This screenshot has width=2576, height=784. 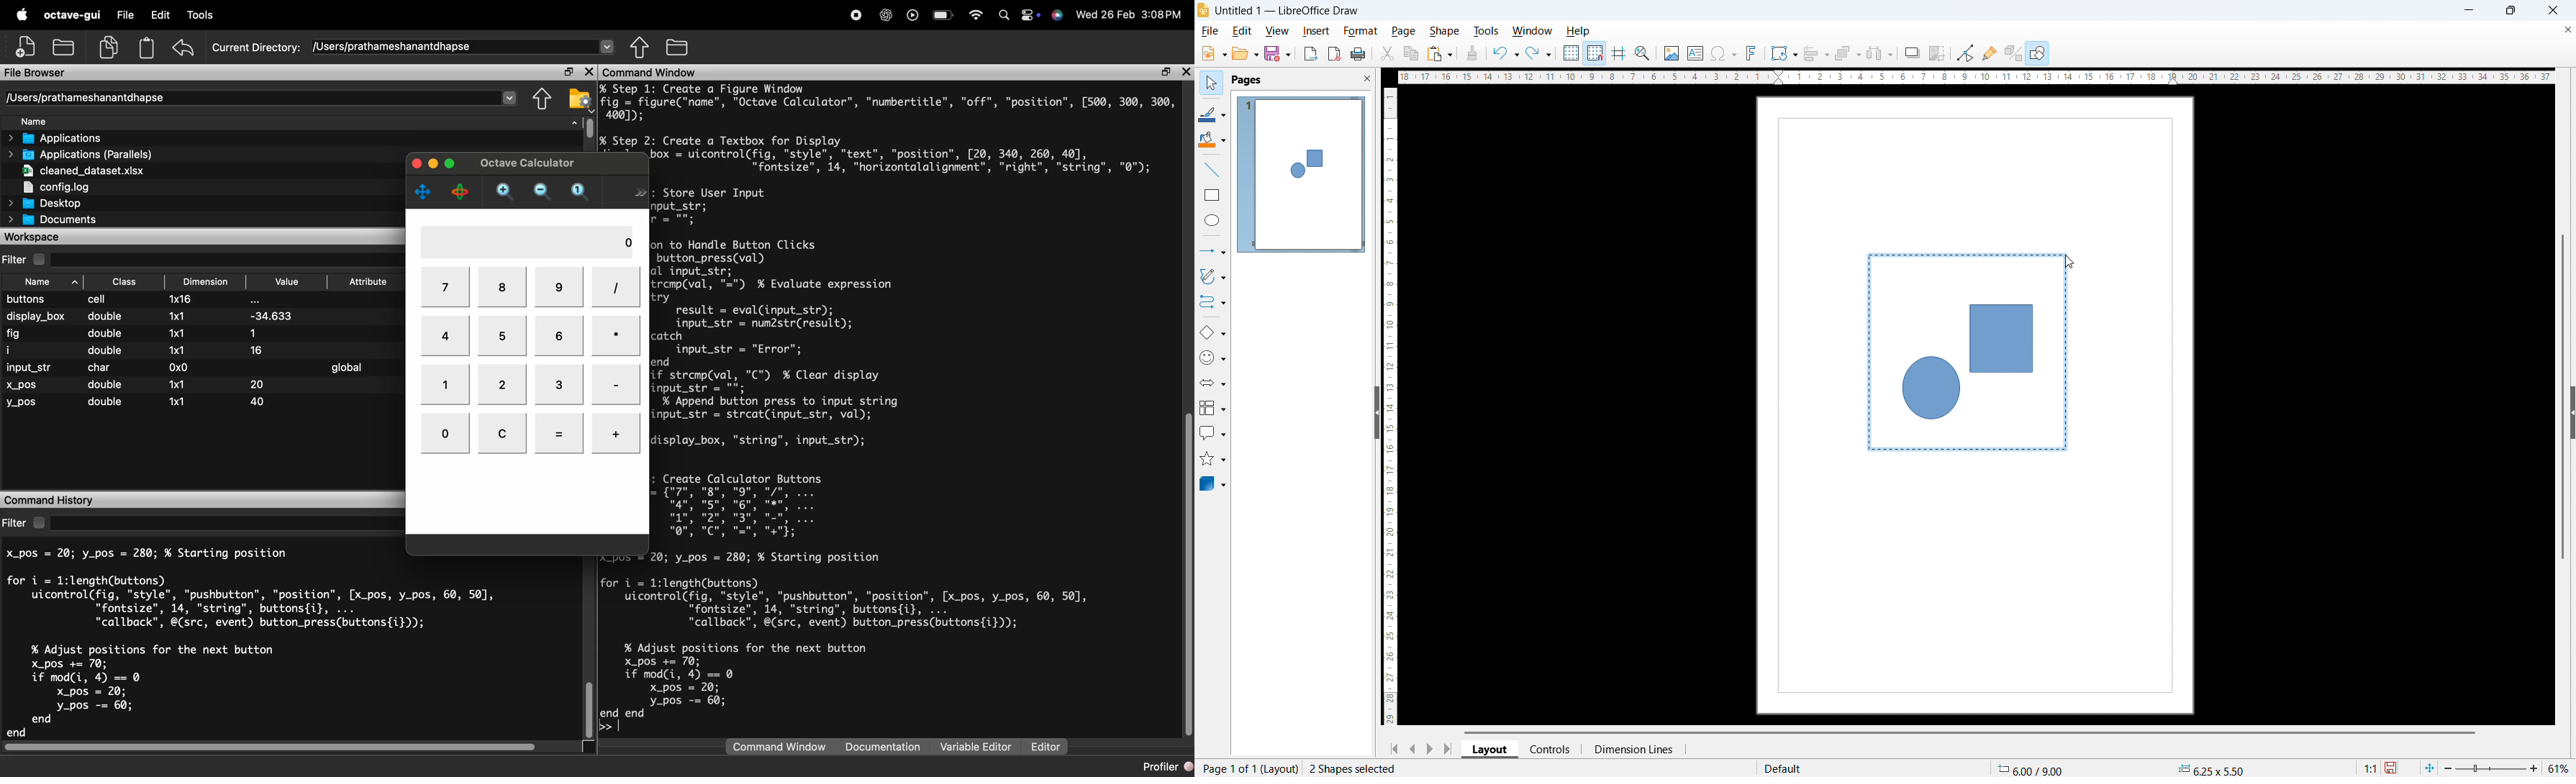 What do you see at coordinates (1213, 303) in the screenshot?
I see `connectors` at bounding box center [1213, 303].